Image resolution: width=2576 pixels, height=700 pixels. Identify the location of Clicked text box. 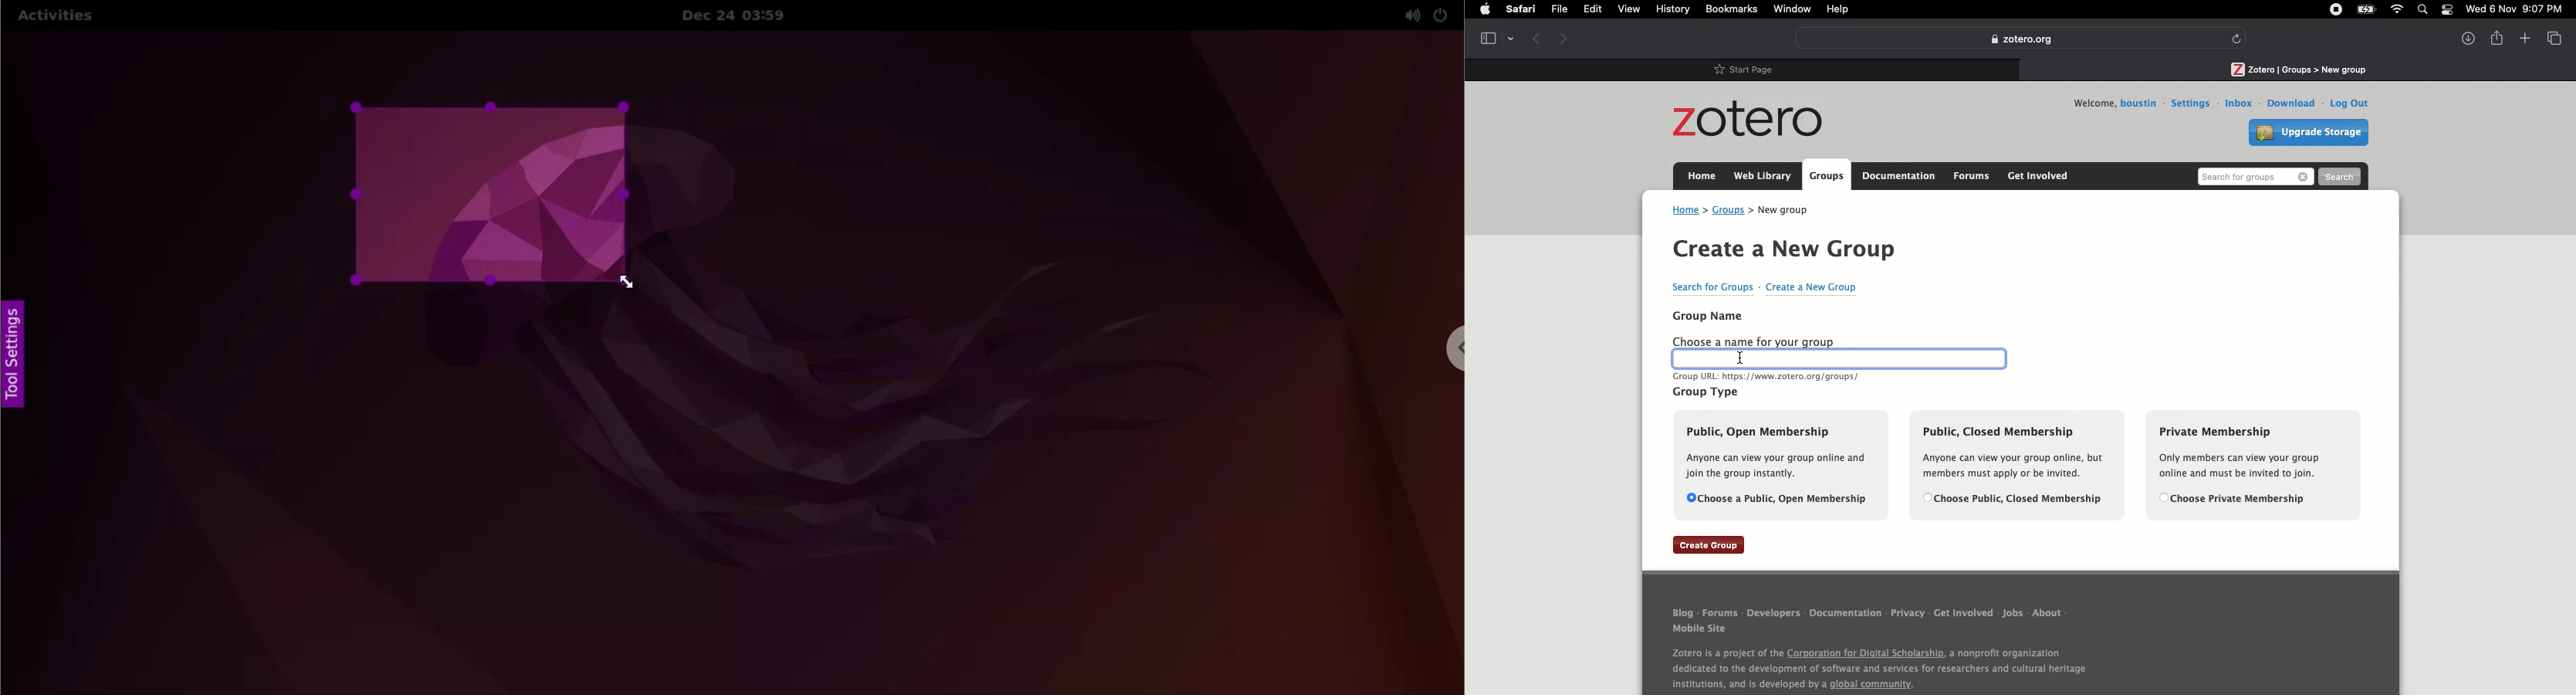
(1841, 361).